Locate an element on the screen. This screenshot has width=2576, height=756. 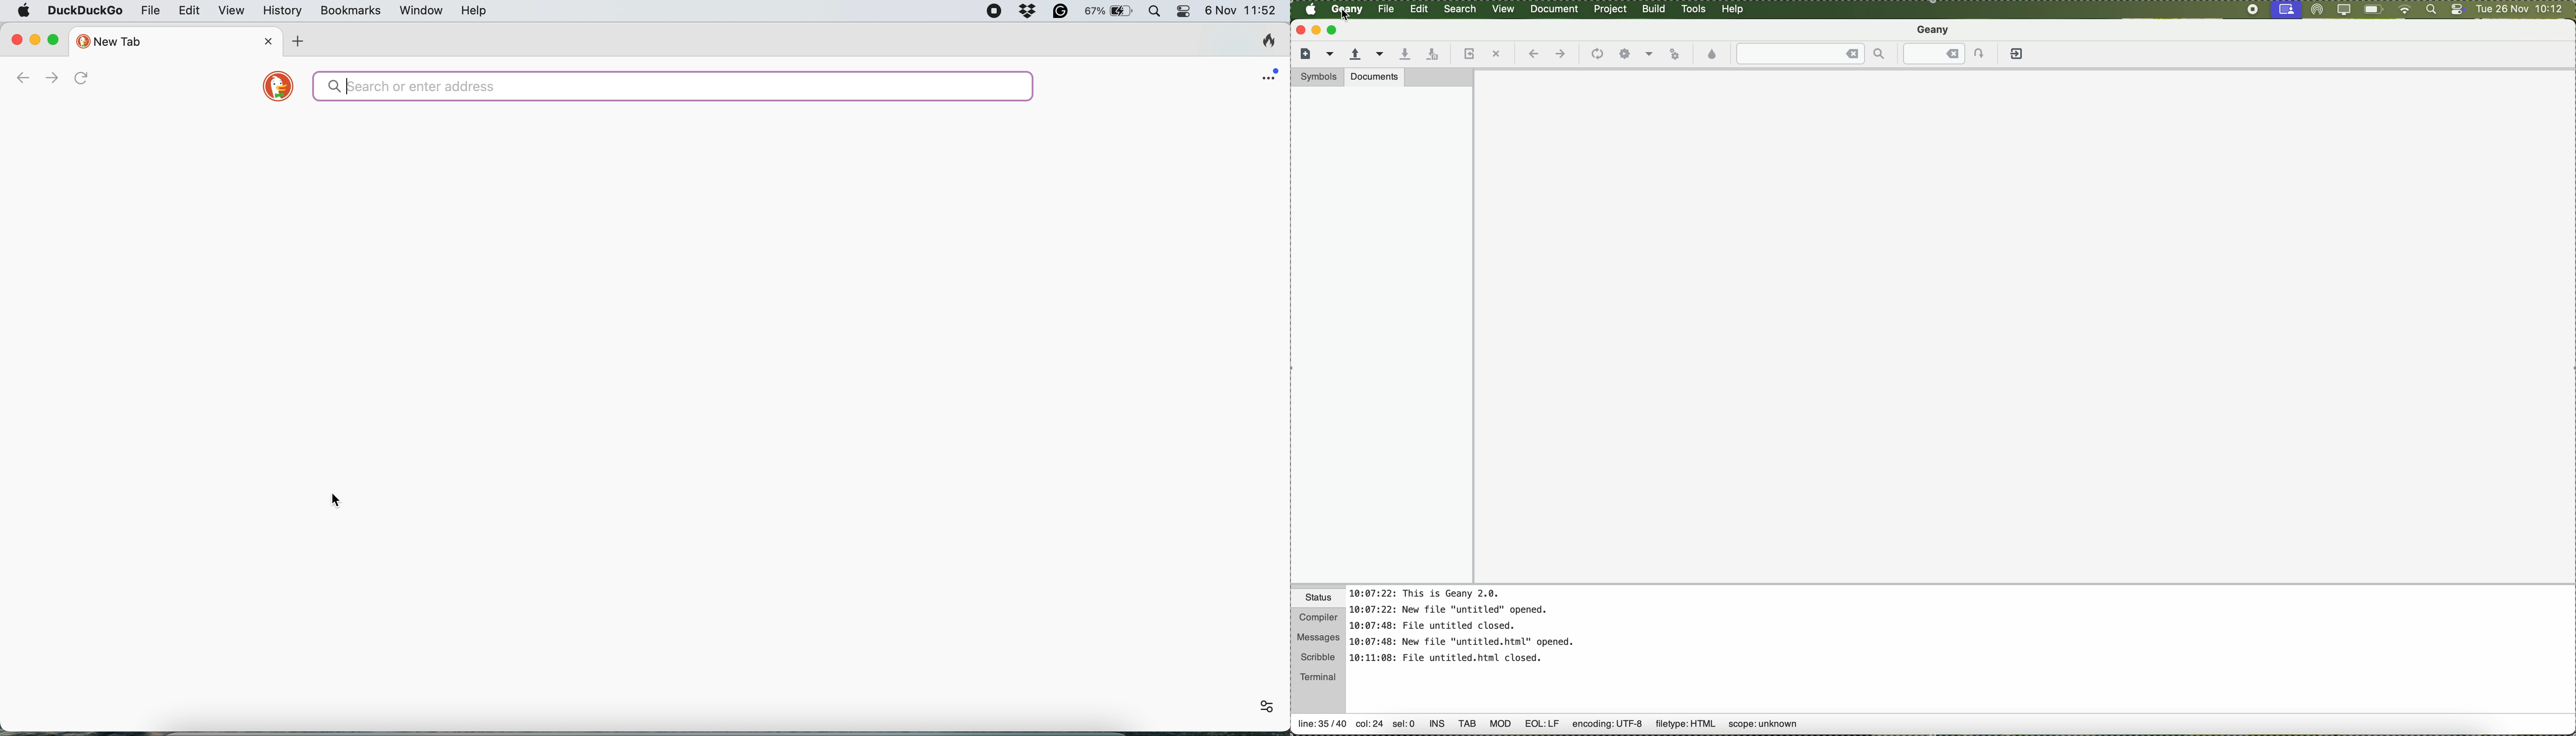
cursor is located at coordinates (342, 500).